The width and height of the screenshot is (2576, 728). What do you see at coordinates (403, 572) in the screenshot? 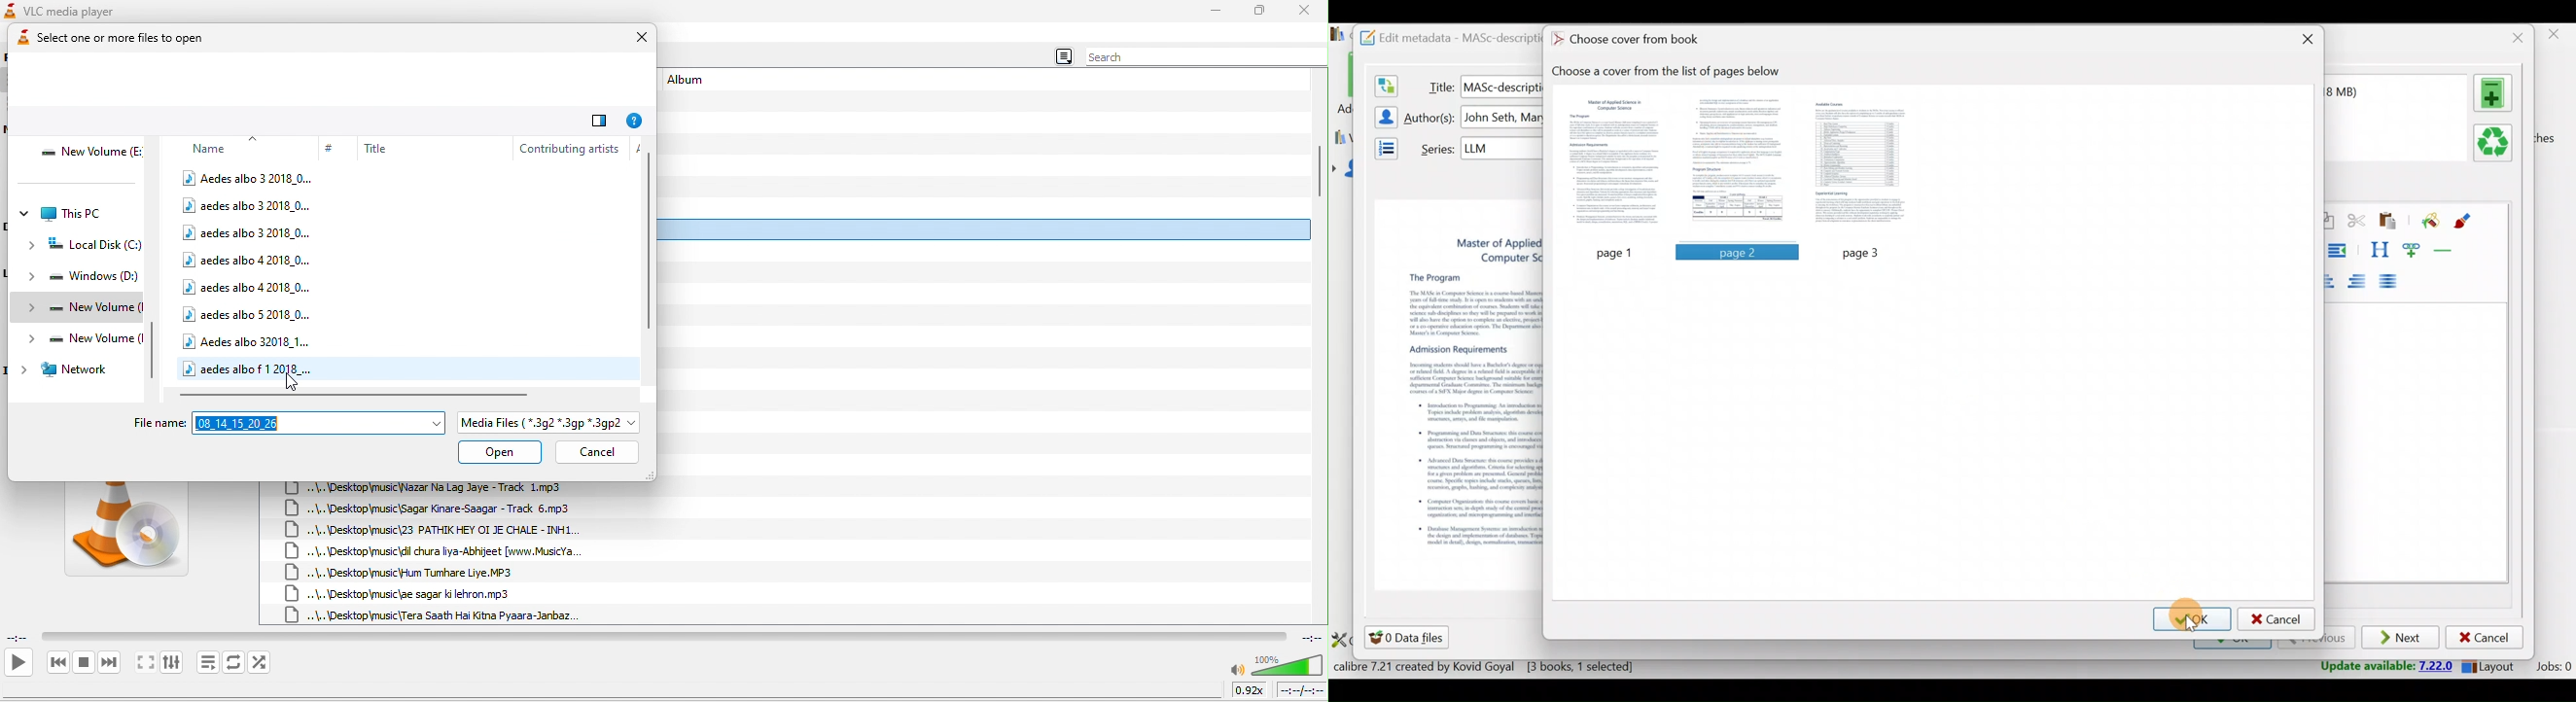
I see `..\..\Desktop\music\Hum Tumhare Liye. MP3` at bounding box center [403, 572].